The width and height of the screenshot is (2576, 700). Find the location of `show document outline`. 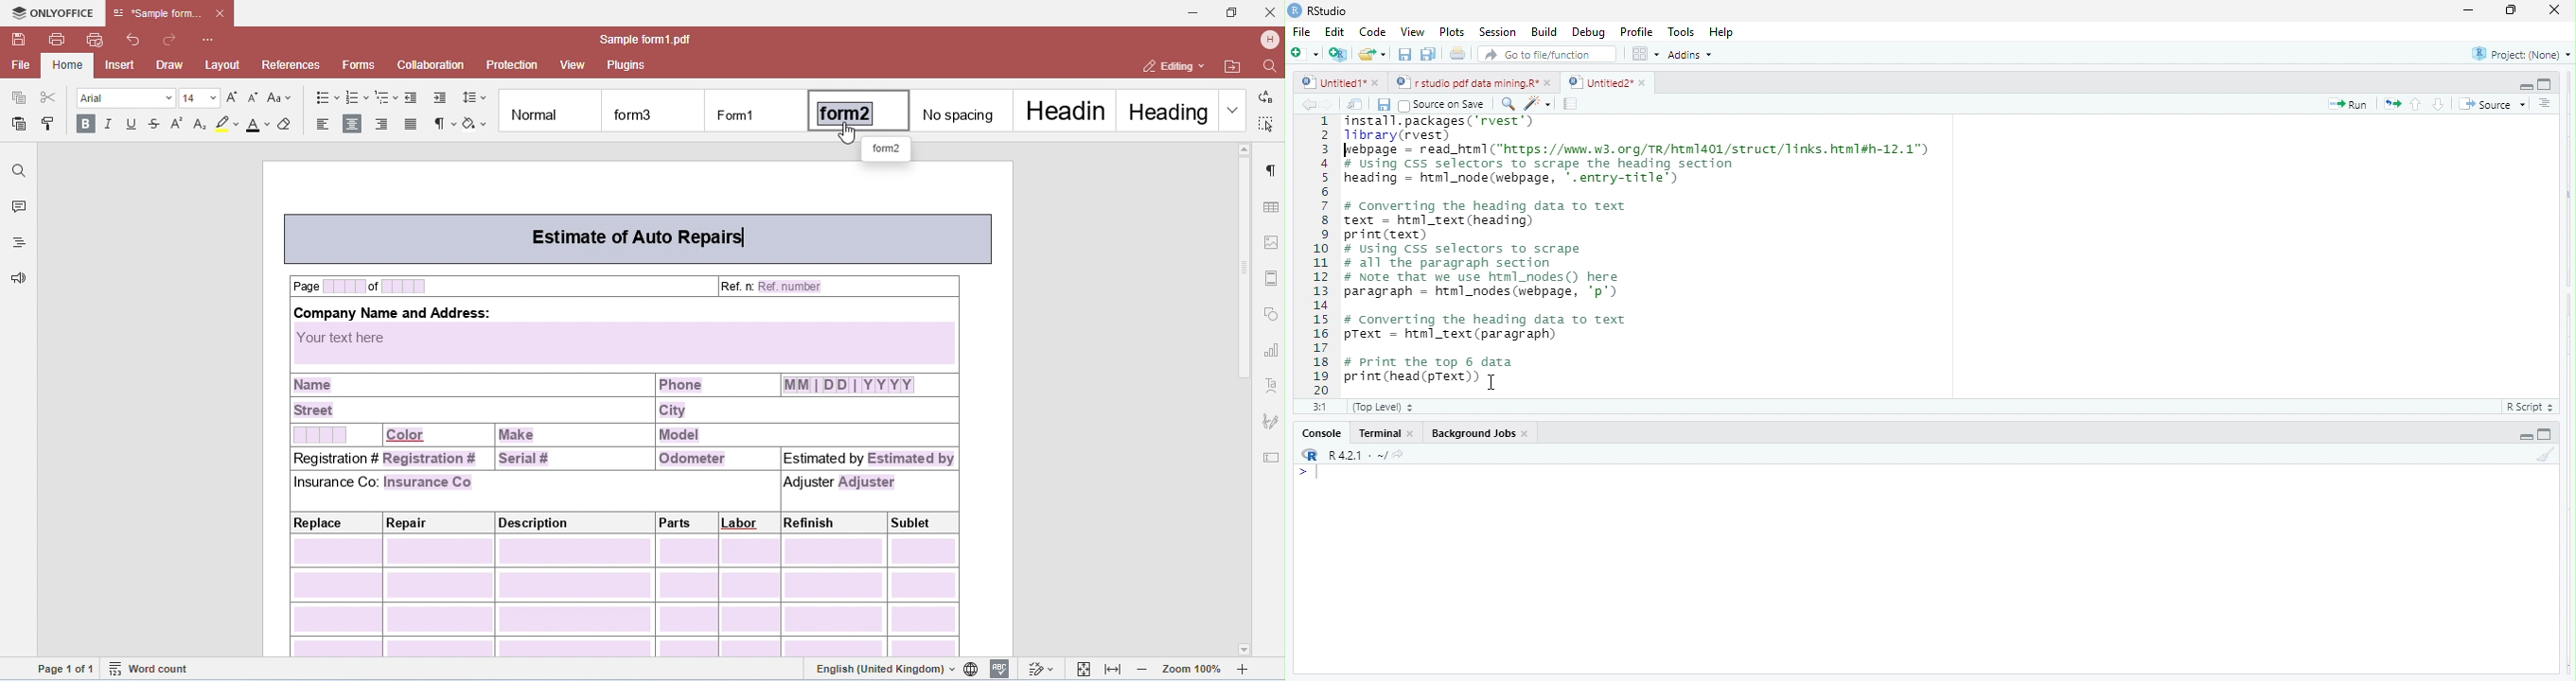

show document outline is located at coordinates (2546, 103).